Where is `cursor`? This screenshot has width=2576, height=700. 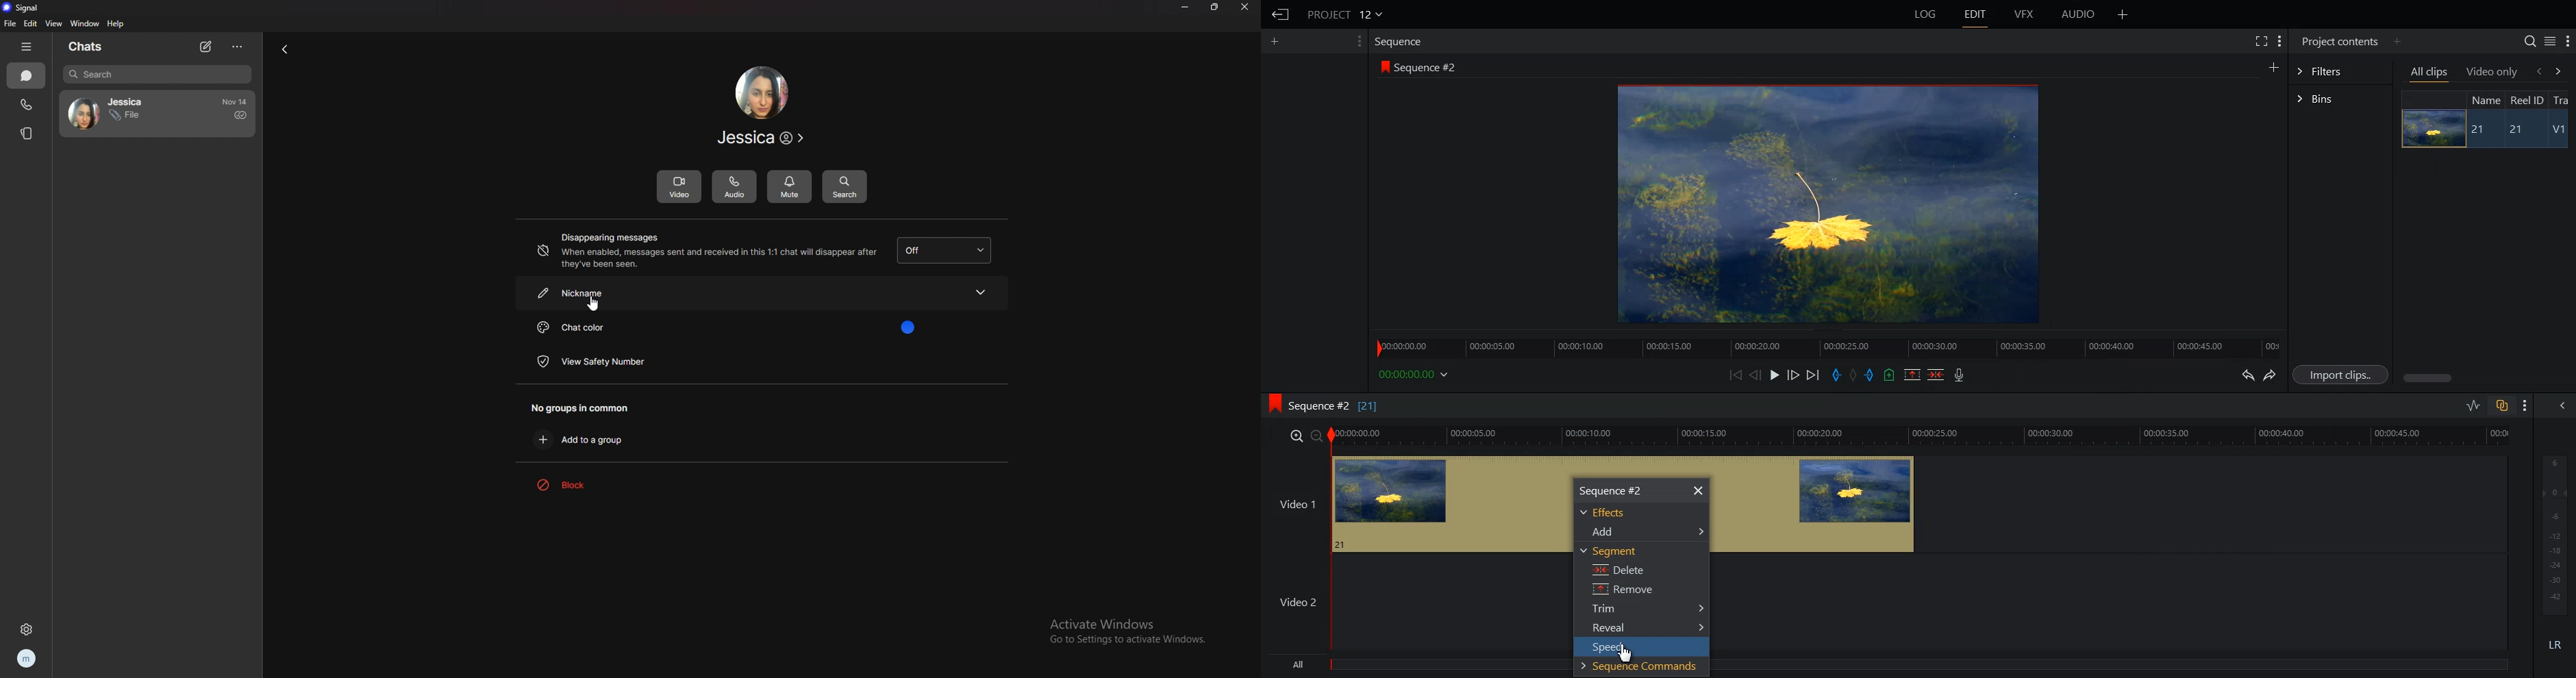
cursor is located at coordinates (593, 305).